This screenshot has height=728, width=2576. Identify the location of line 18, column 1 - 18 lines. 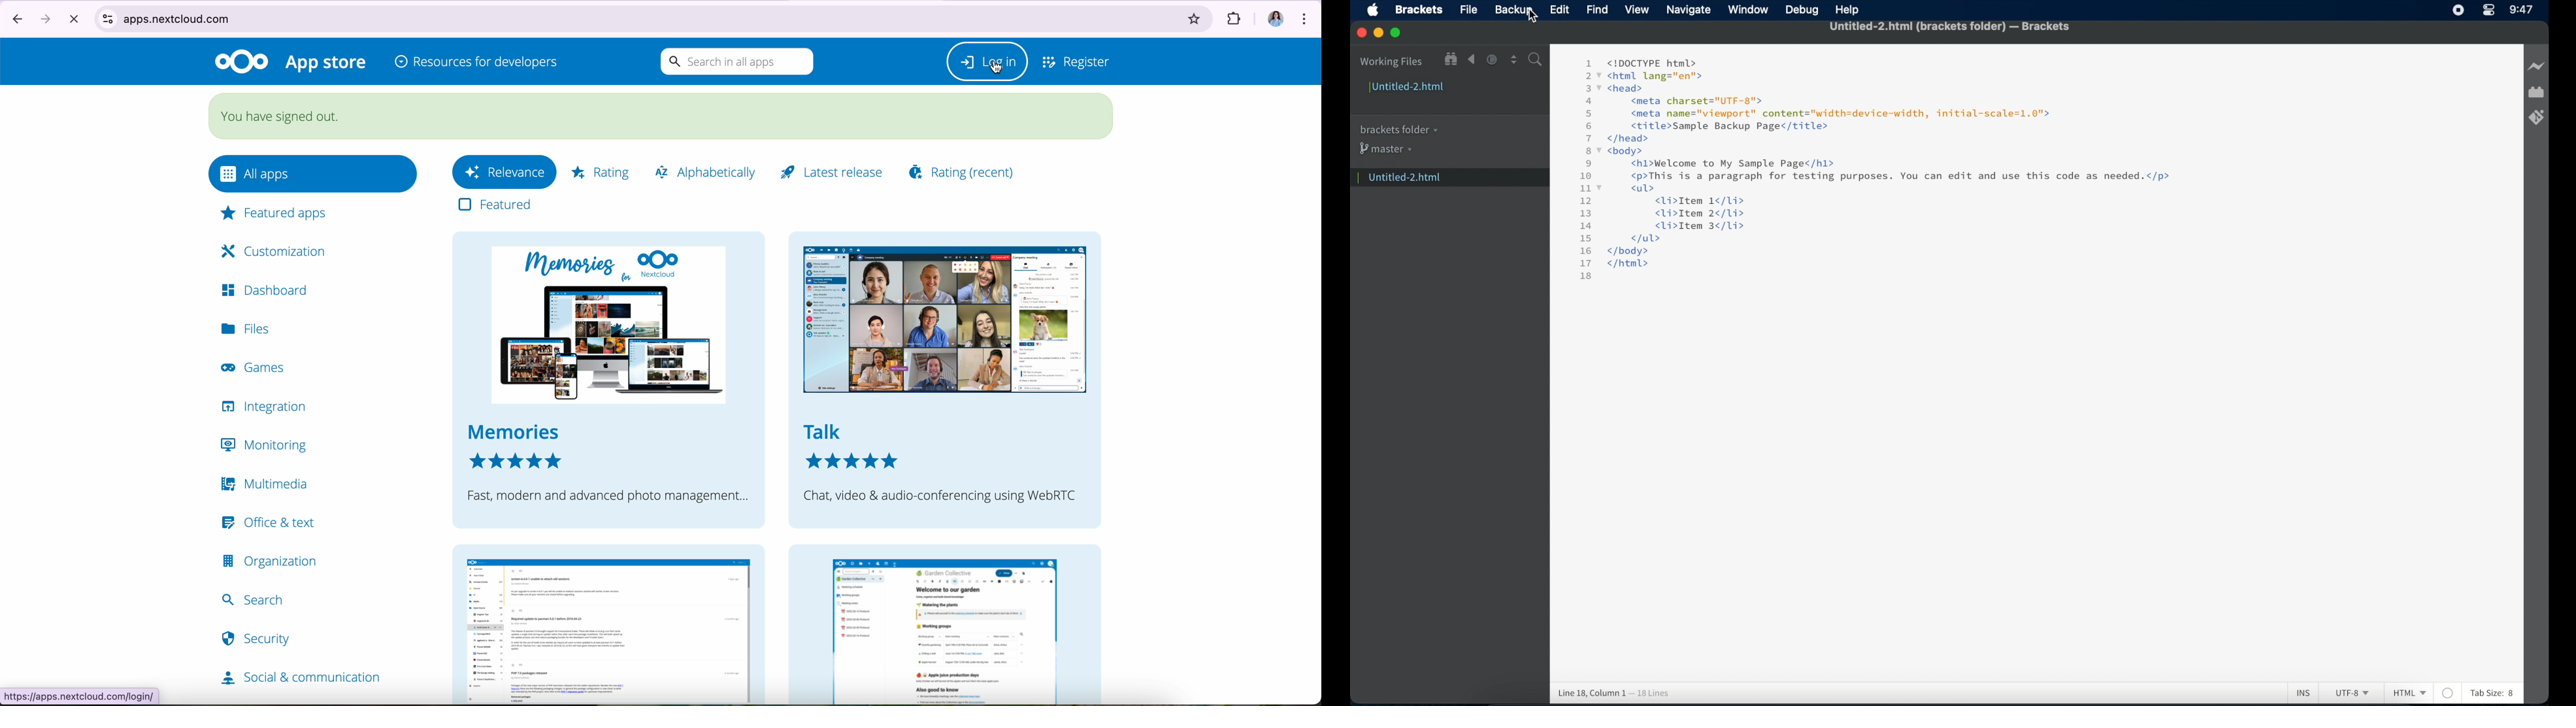
(1613, 693).